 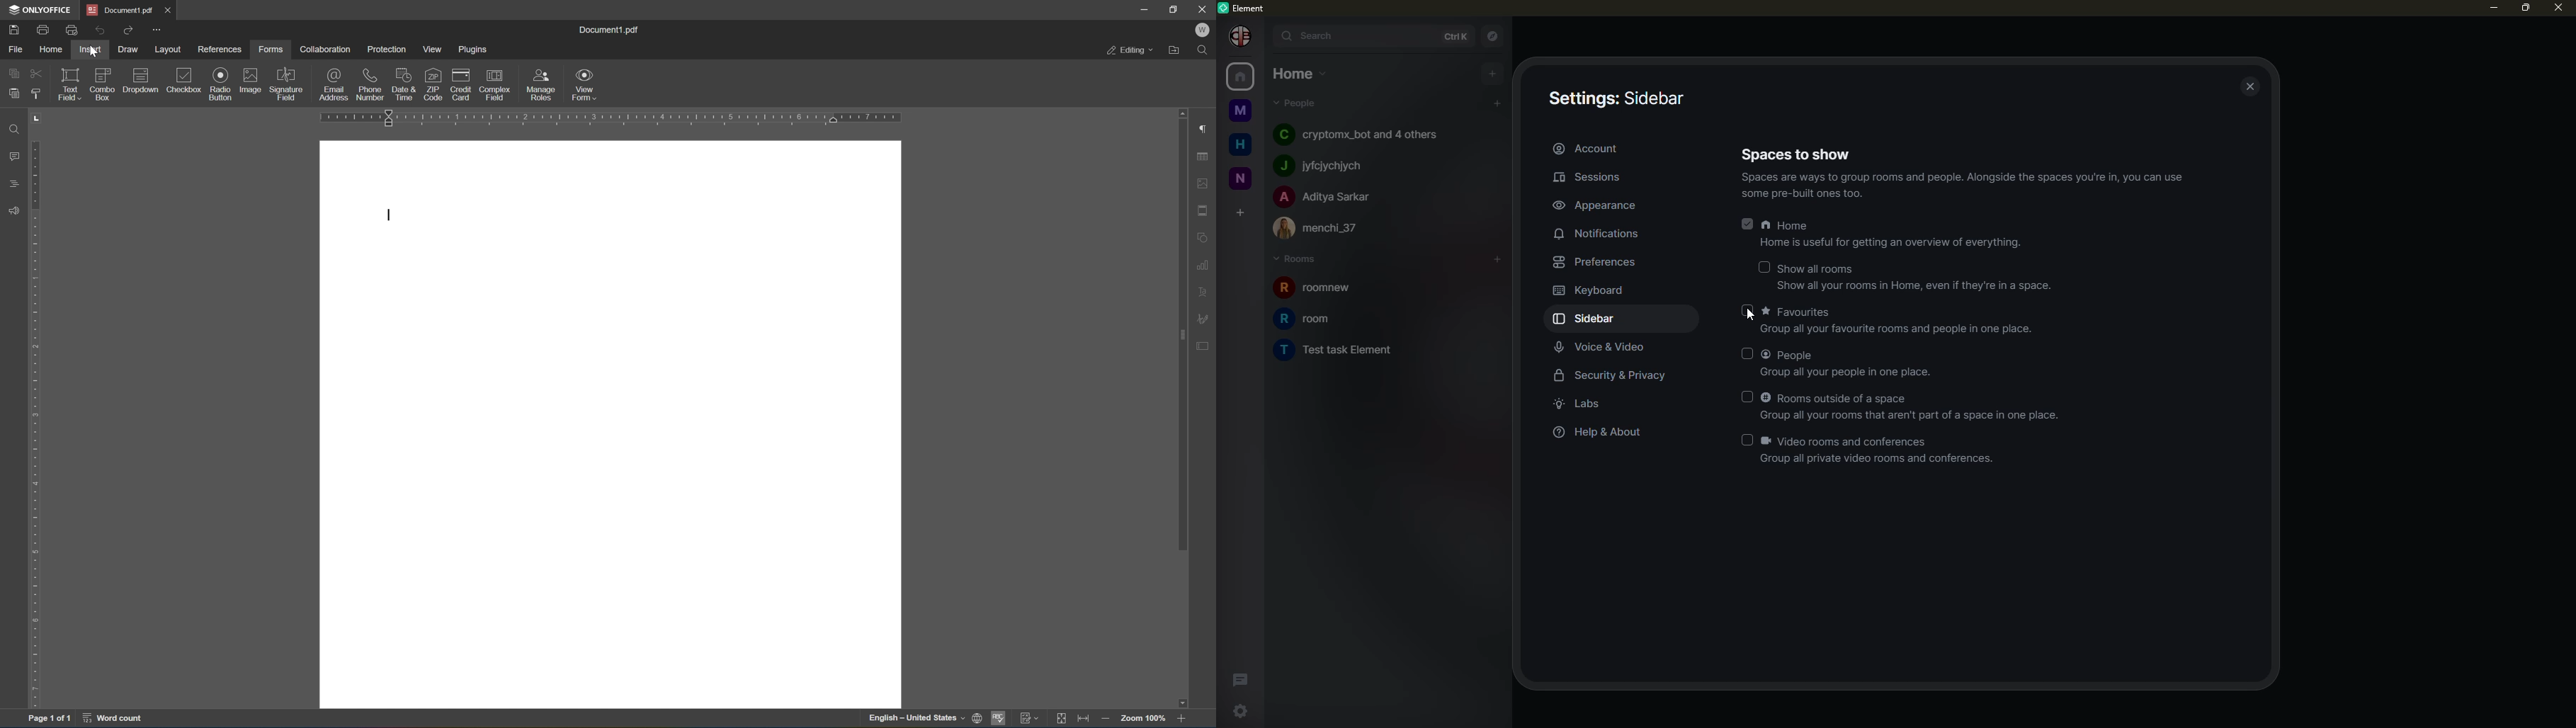 I want to click on track changes, so click(x=1030, y=719).